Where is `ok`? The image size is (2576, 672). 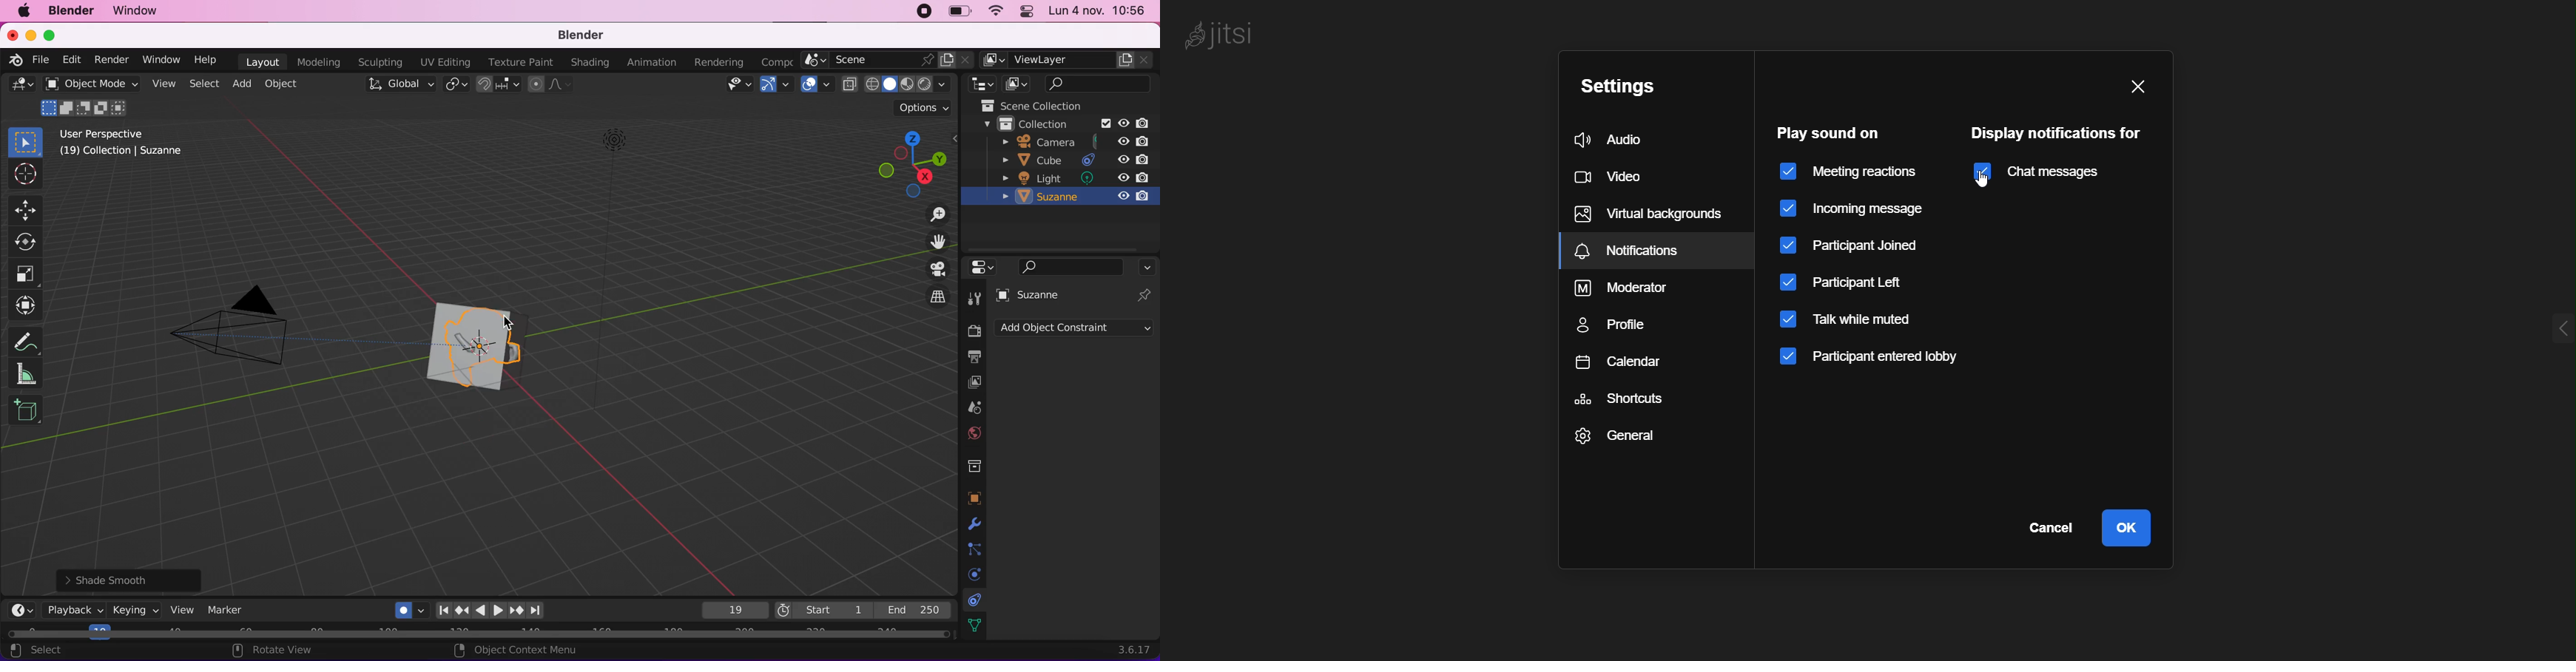 ok is located at coordinates (2130, 528).